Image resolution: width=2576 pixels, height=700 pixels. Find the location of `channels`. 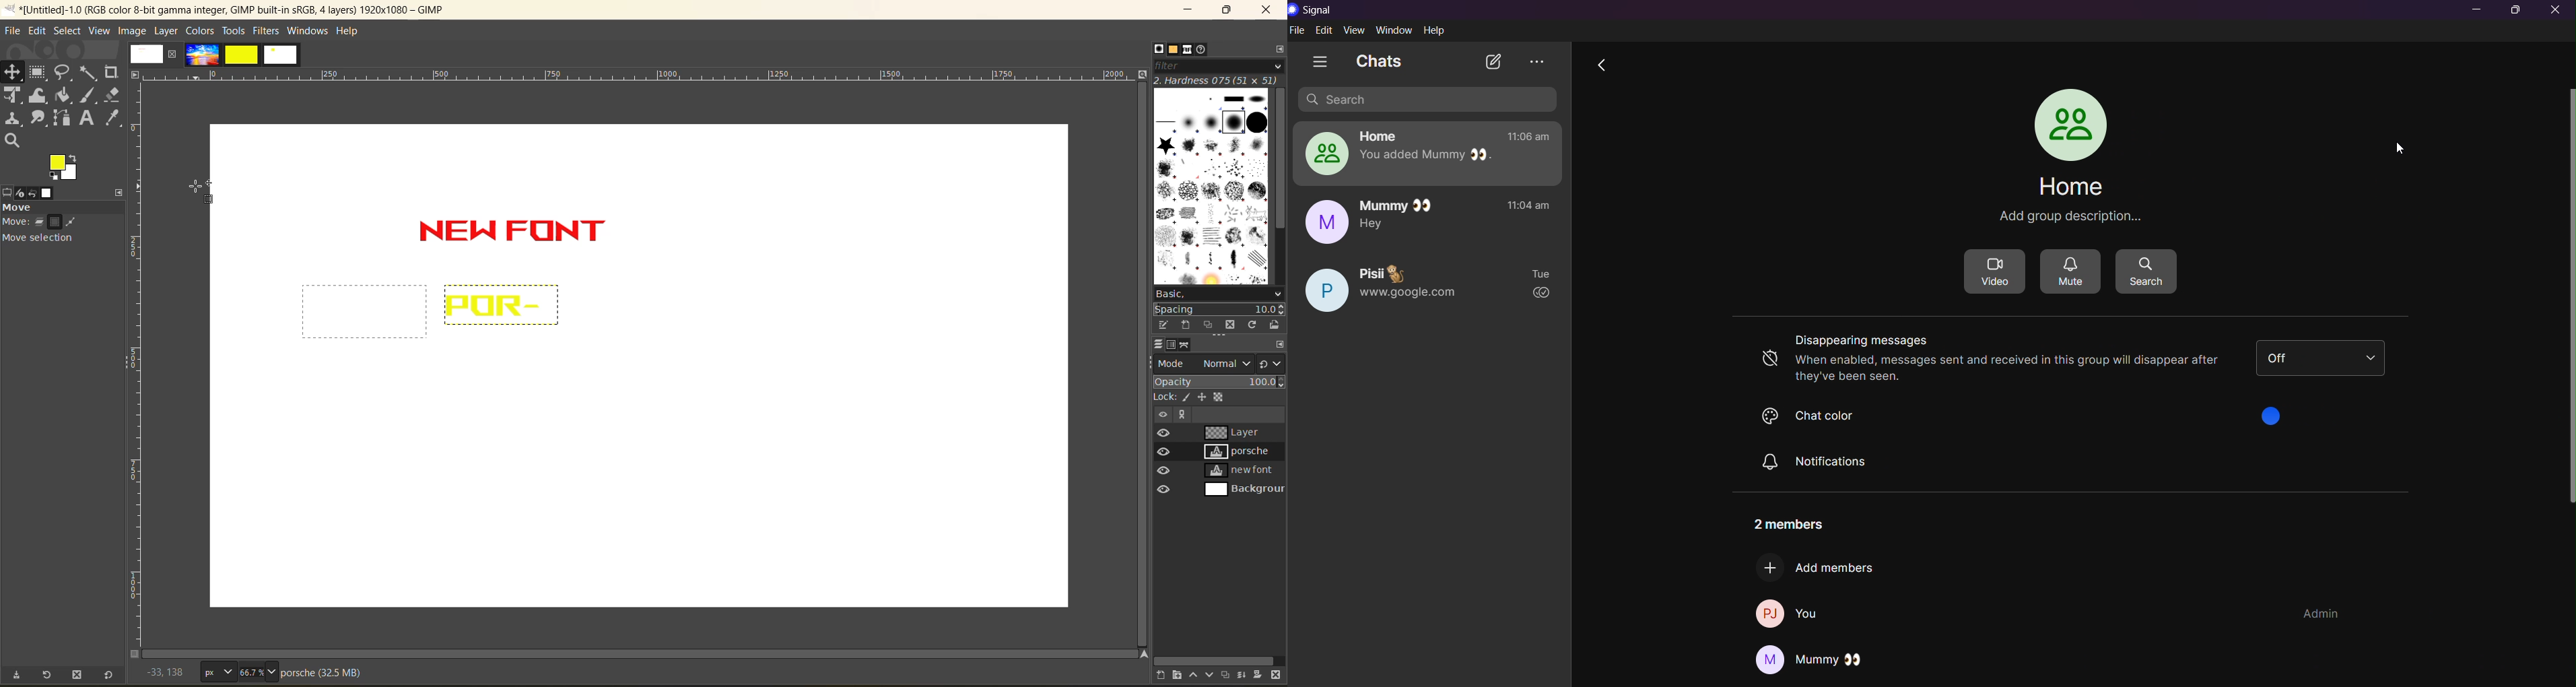

channels is located at coordinates (1174, 346).